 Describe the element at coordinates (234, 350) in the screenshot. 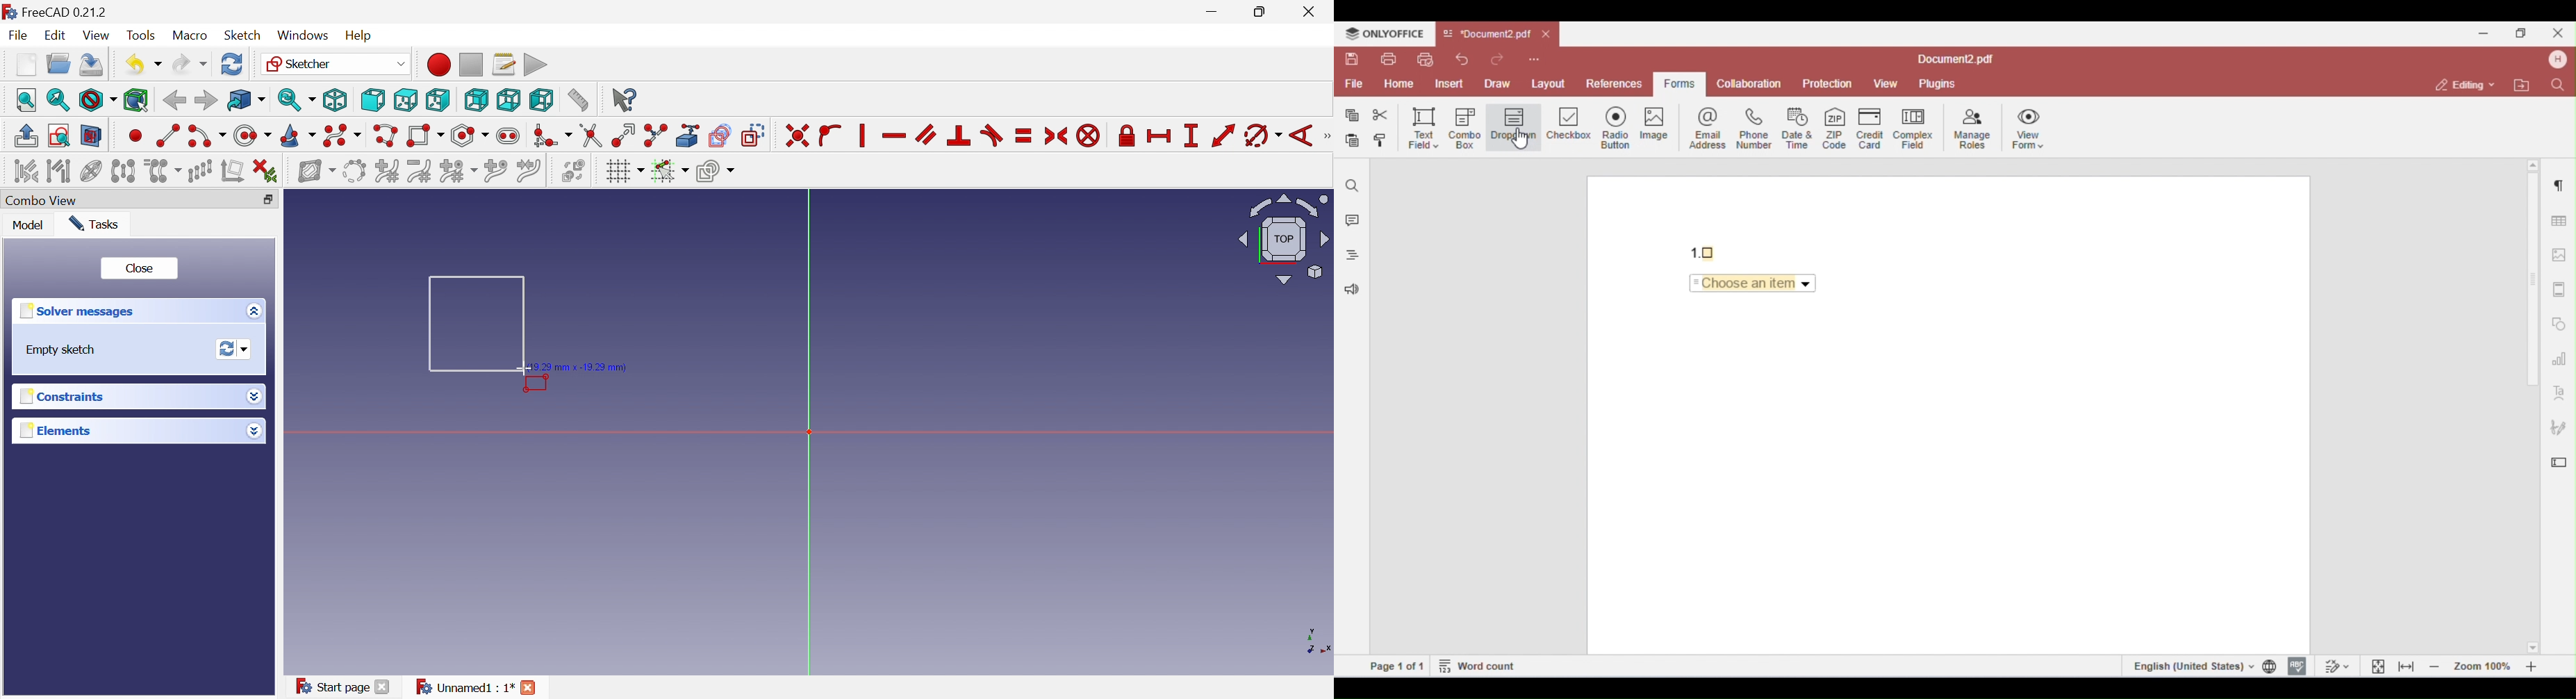

I see `Forces recomputation of active document` at that location.